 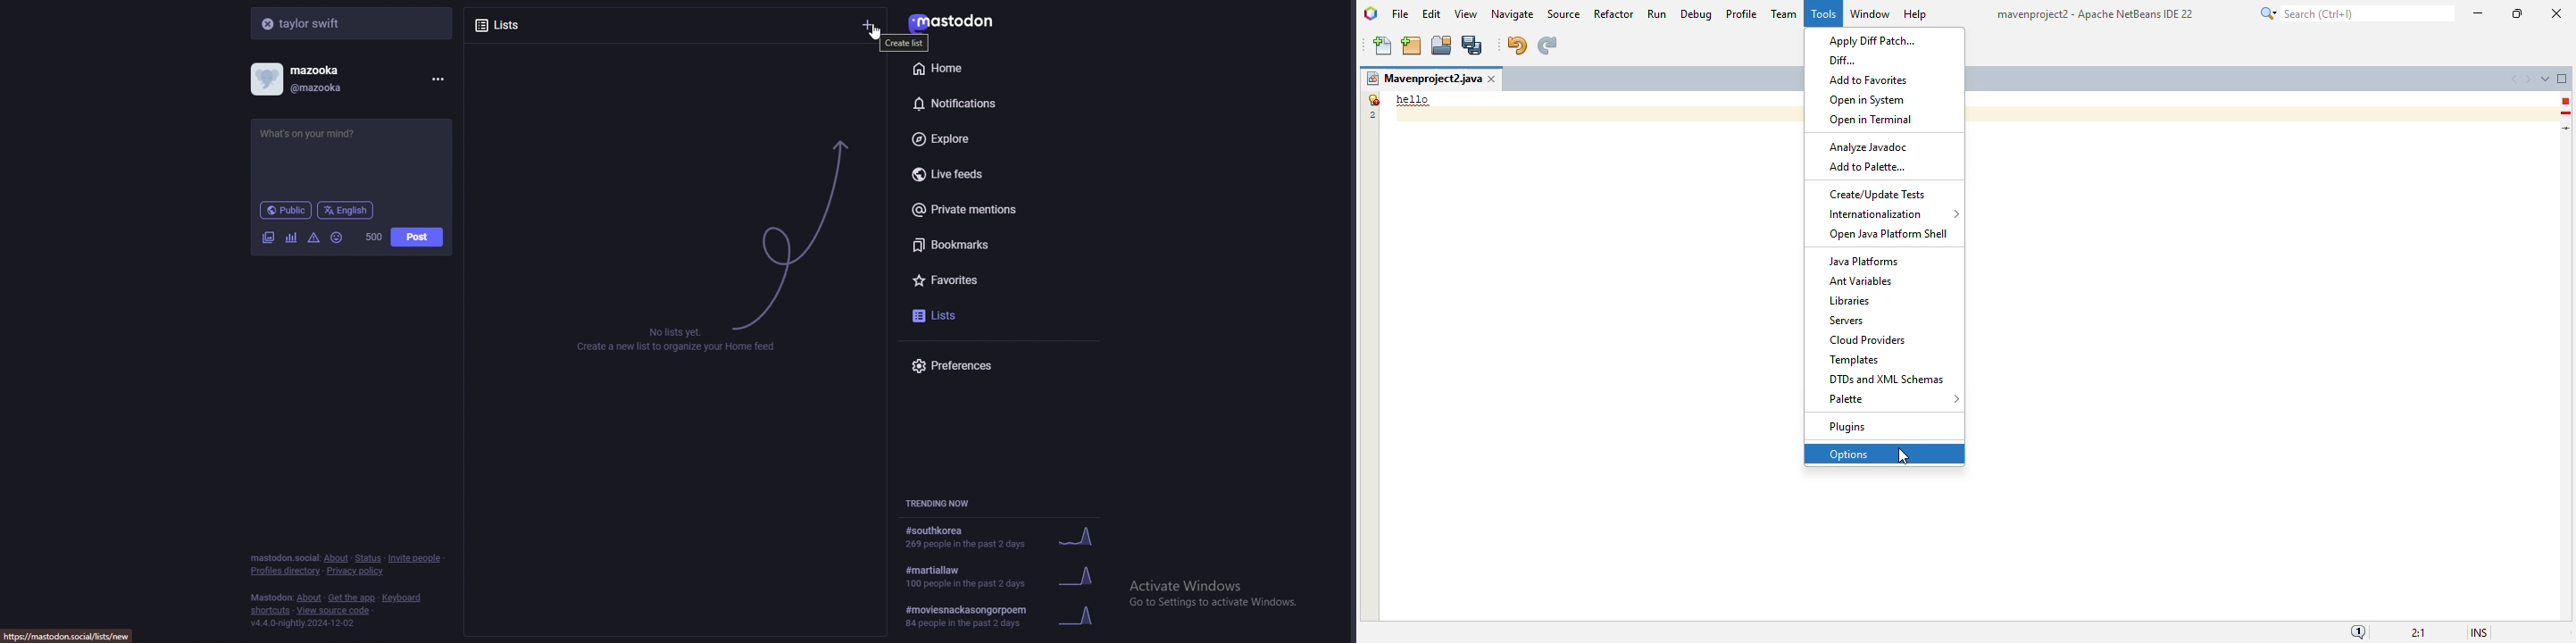 I want to click on preferences, so click(x=1003, y=365).